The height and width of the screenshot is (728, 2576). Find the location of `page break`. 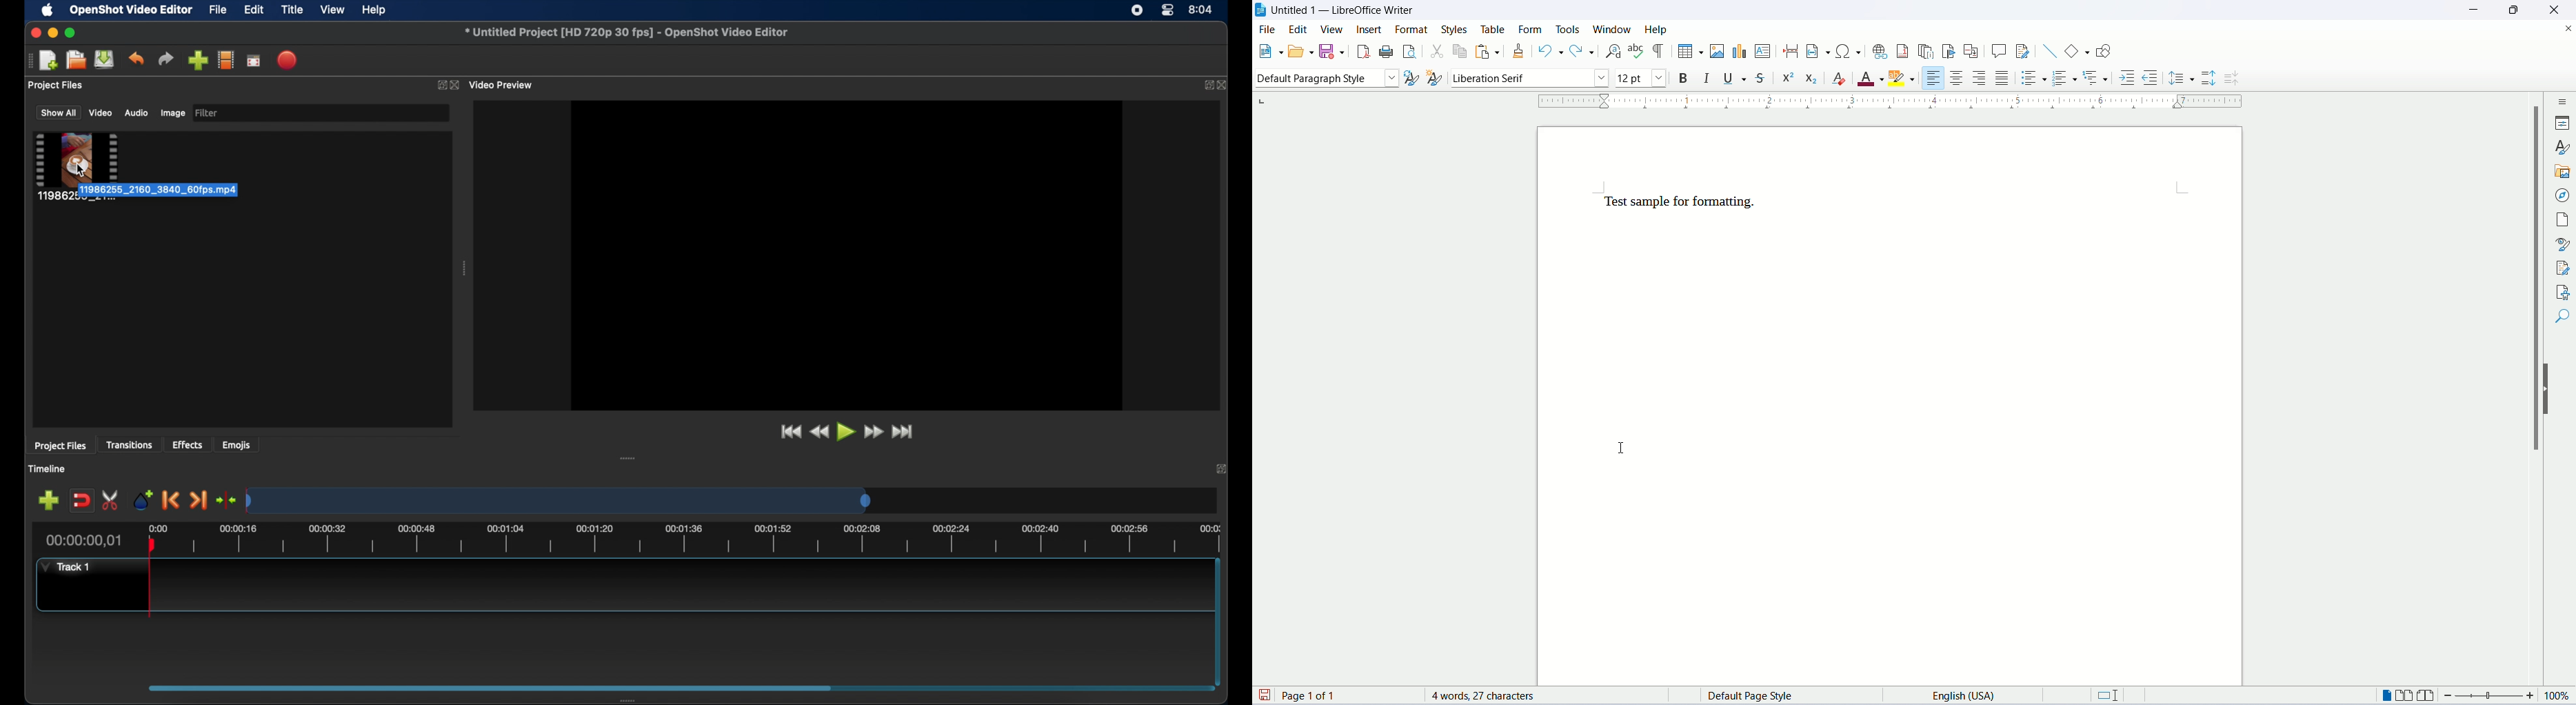

page break is located at coordinates (1791, 52).